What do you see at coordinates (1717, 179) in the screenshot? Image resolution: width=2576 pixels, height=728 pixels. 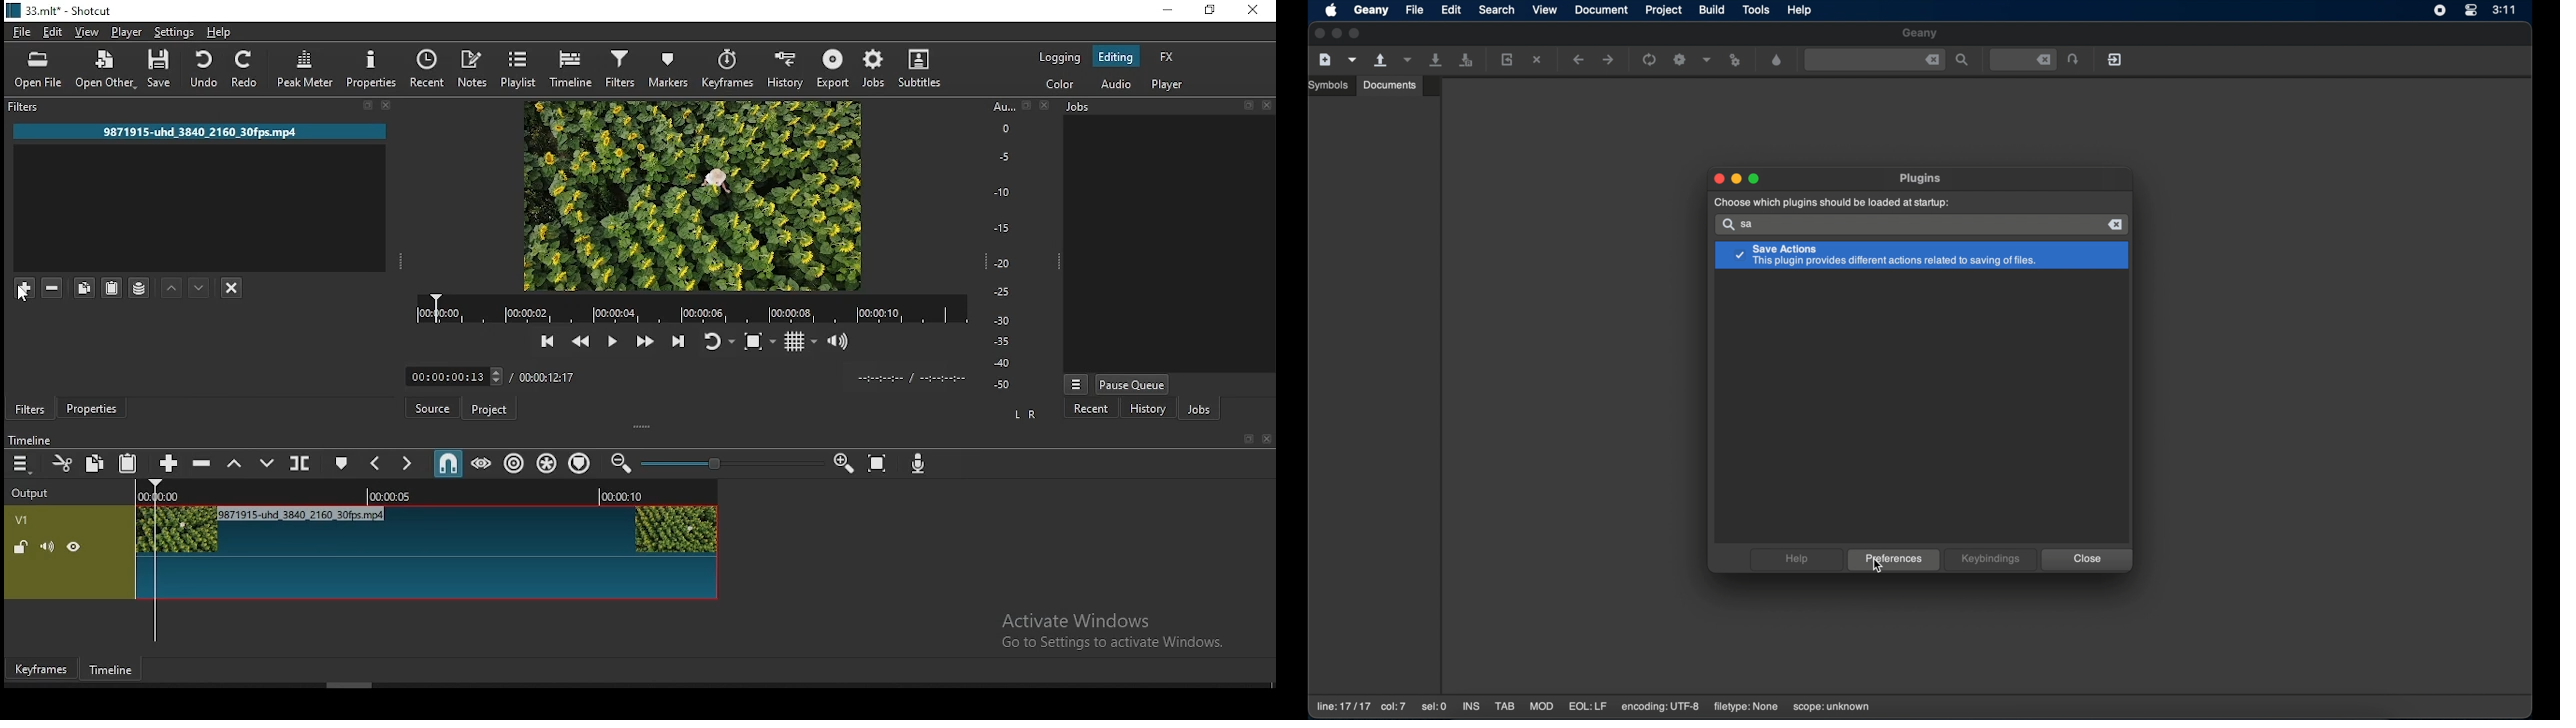 I see `close` at bounding box center [1717, 179].